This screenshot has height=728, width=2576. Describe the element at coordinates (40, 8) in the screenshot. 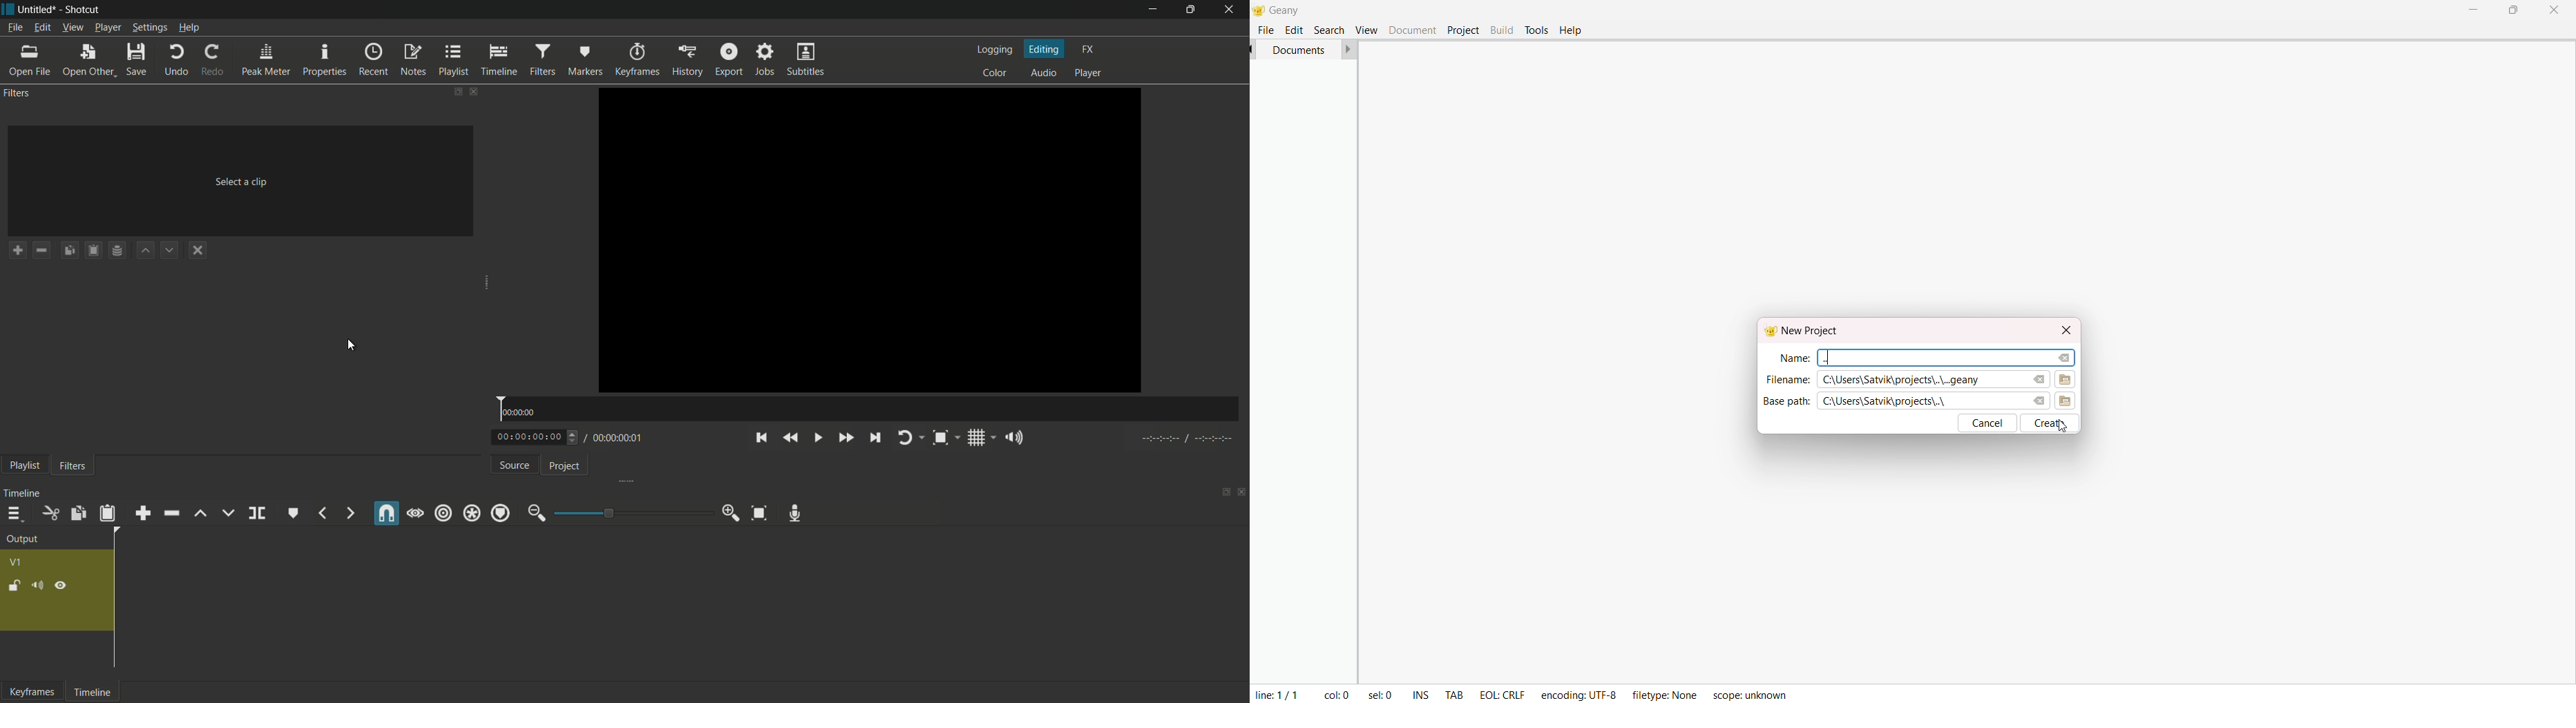

I see `Untitled` at that location.